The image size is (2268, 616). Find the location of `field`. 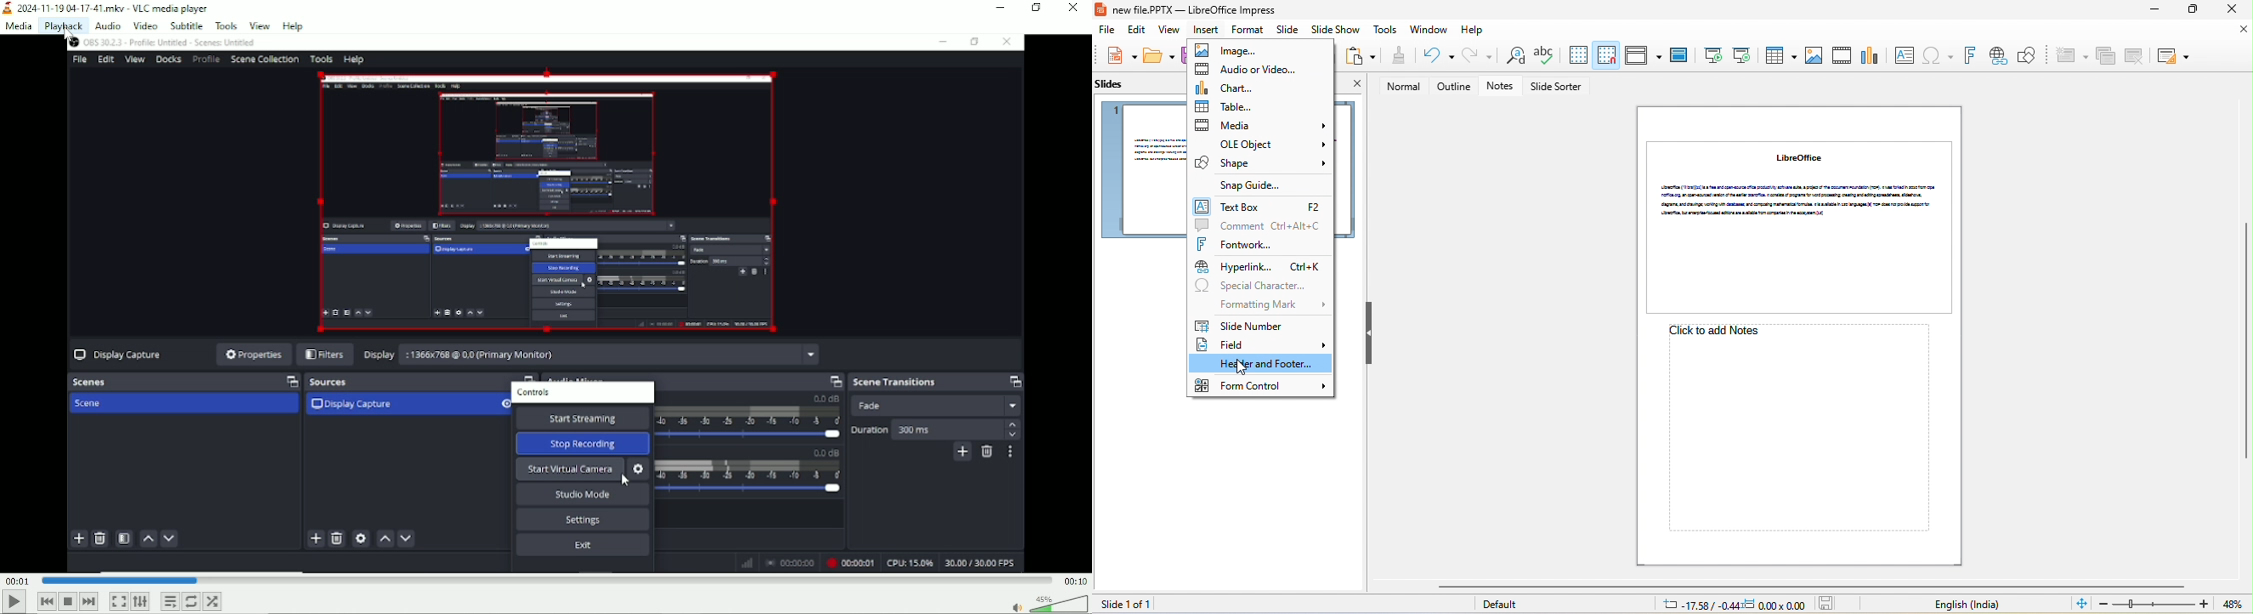

field is located at coordinates (1260, 346).